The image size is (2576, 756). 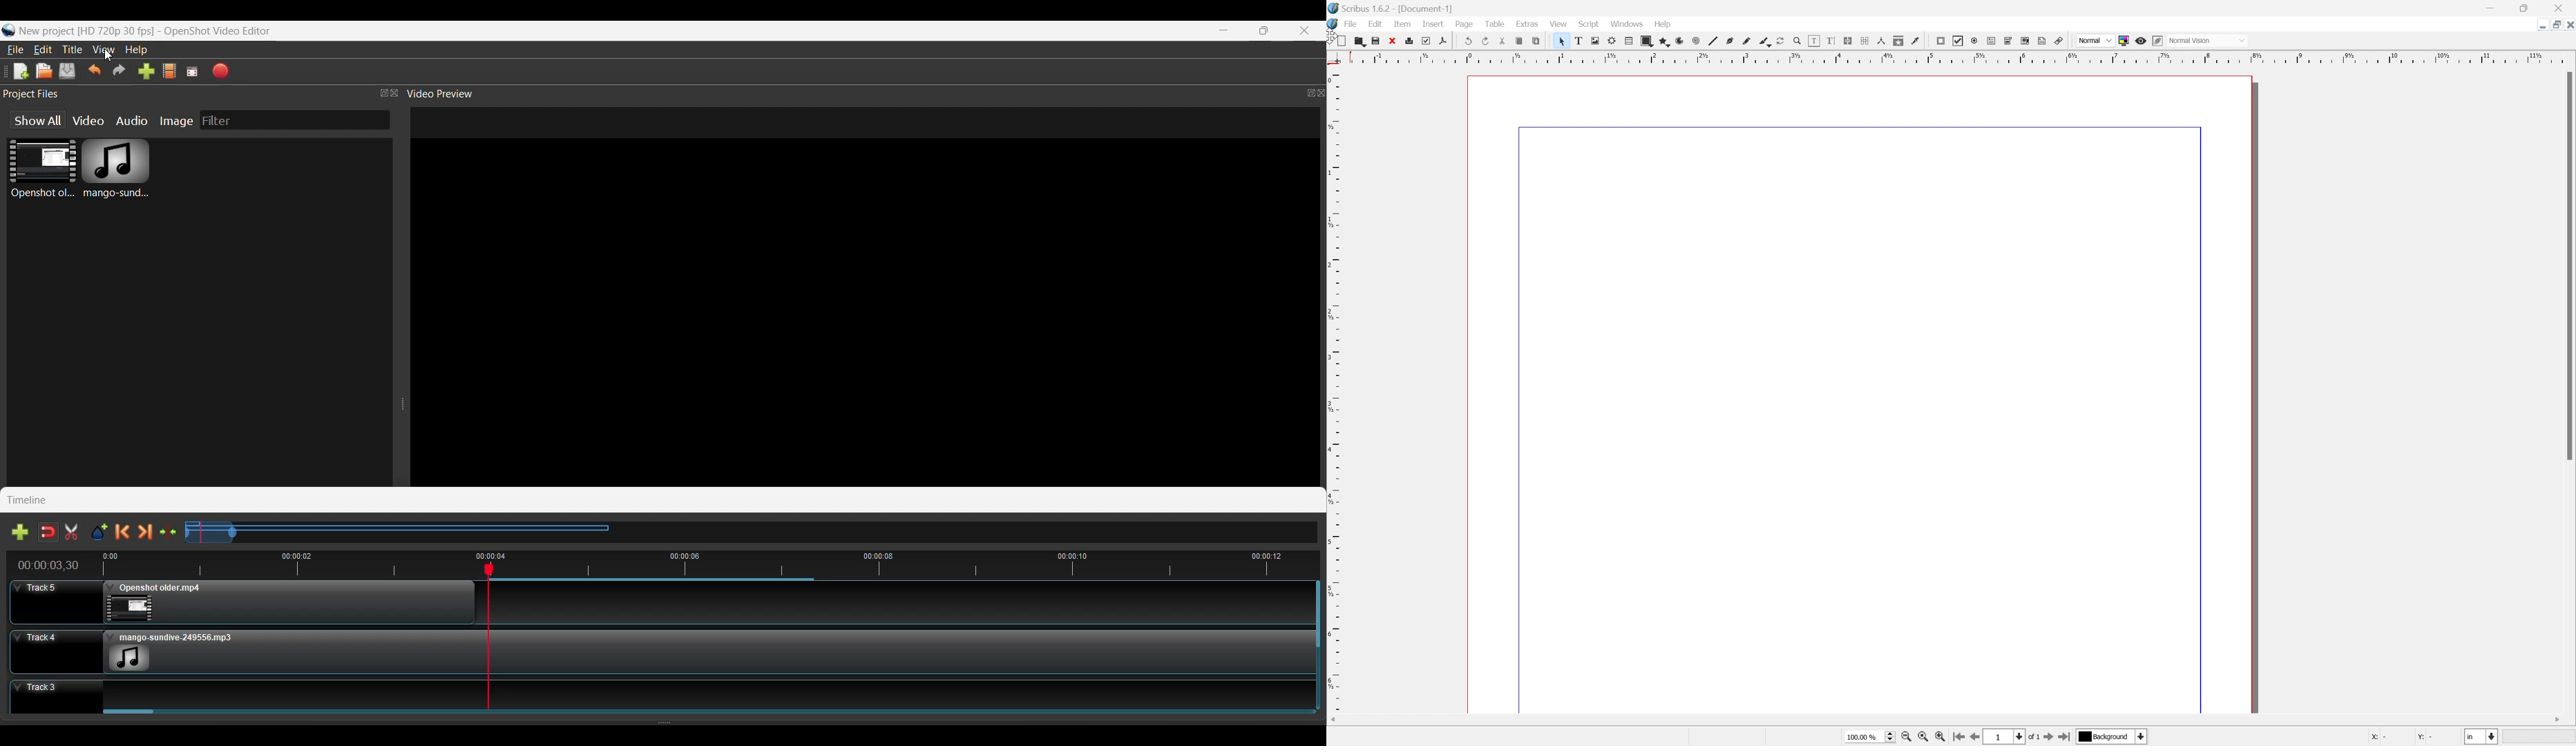 I want to click on preview mode, so click(x=2140, y=41).